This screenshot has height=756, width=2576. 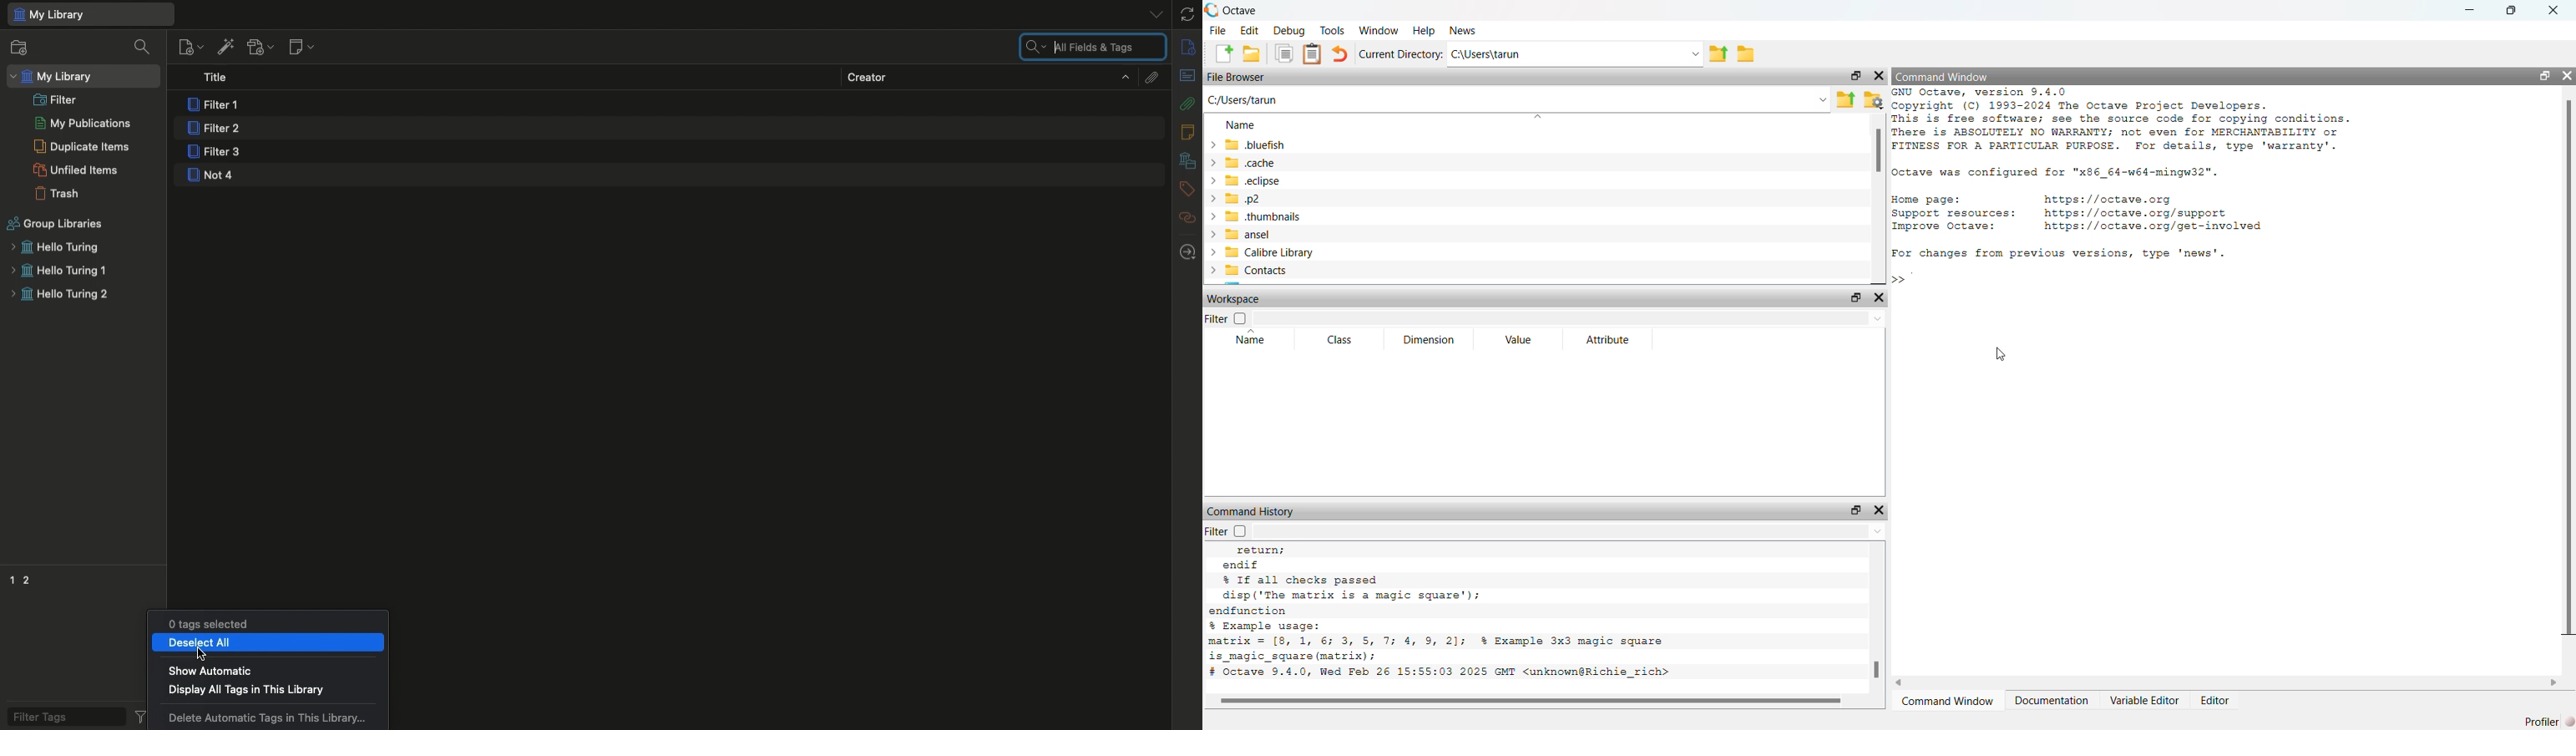 I want to click on Abstract, so click(x=1187, y=77).